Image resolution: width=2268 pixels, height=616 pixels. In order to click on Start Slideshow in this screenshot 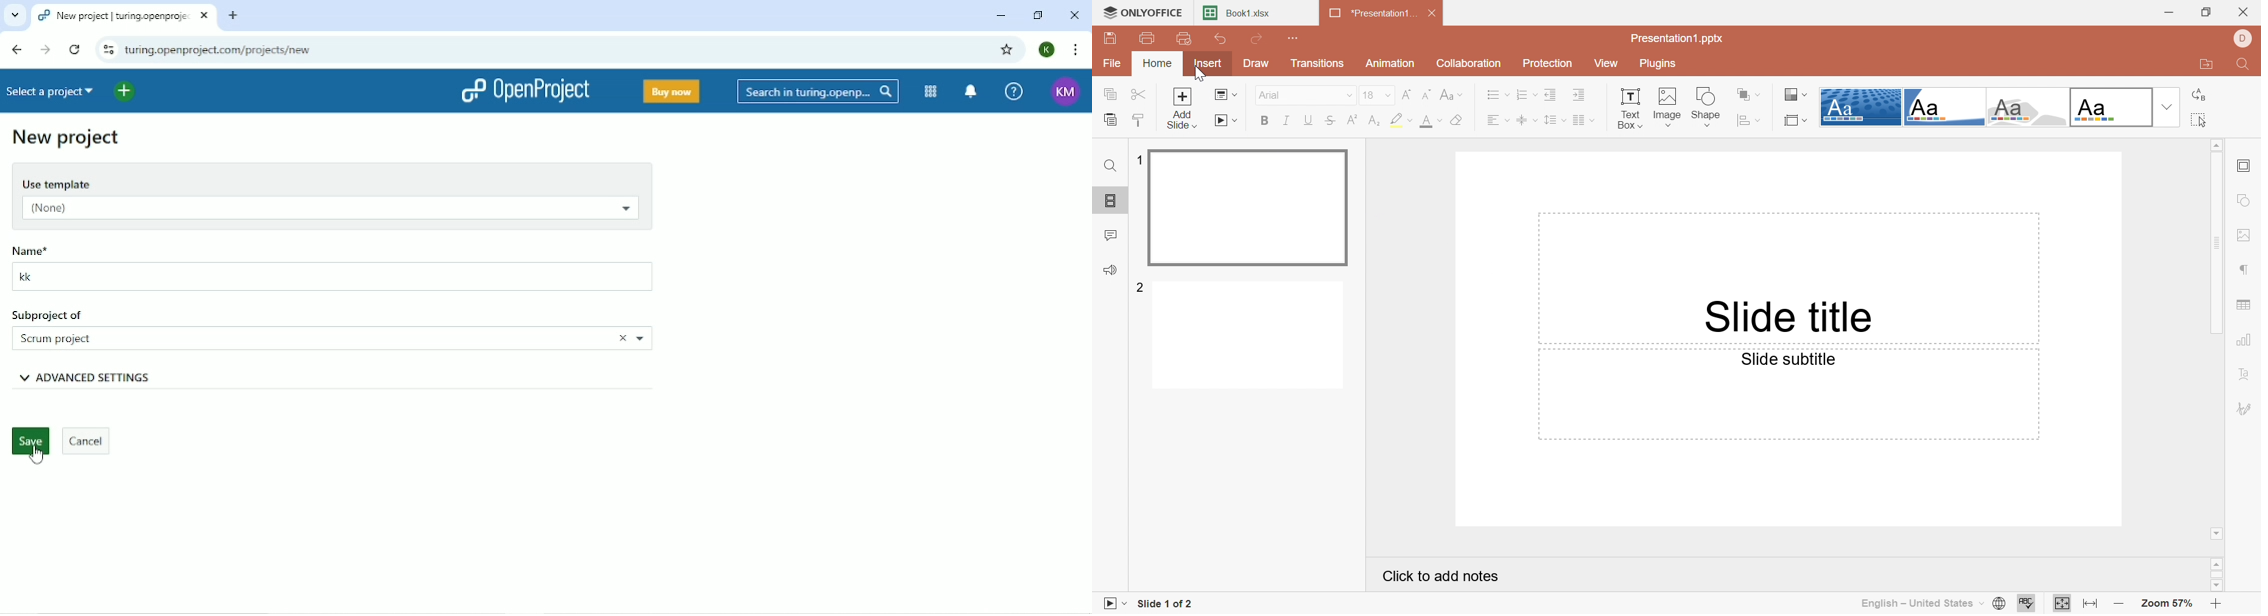, I will do `click(1113, 602)`.